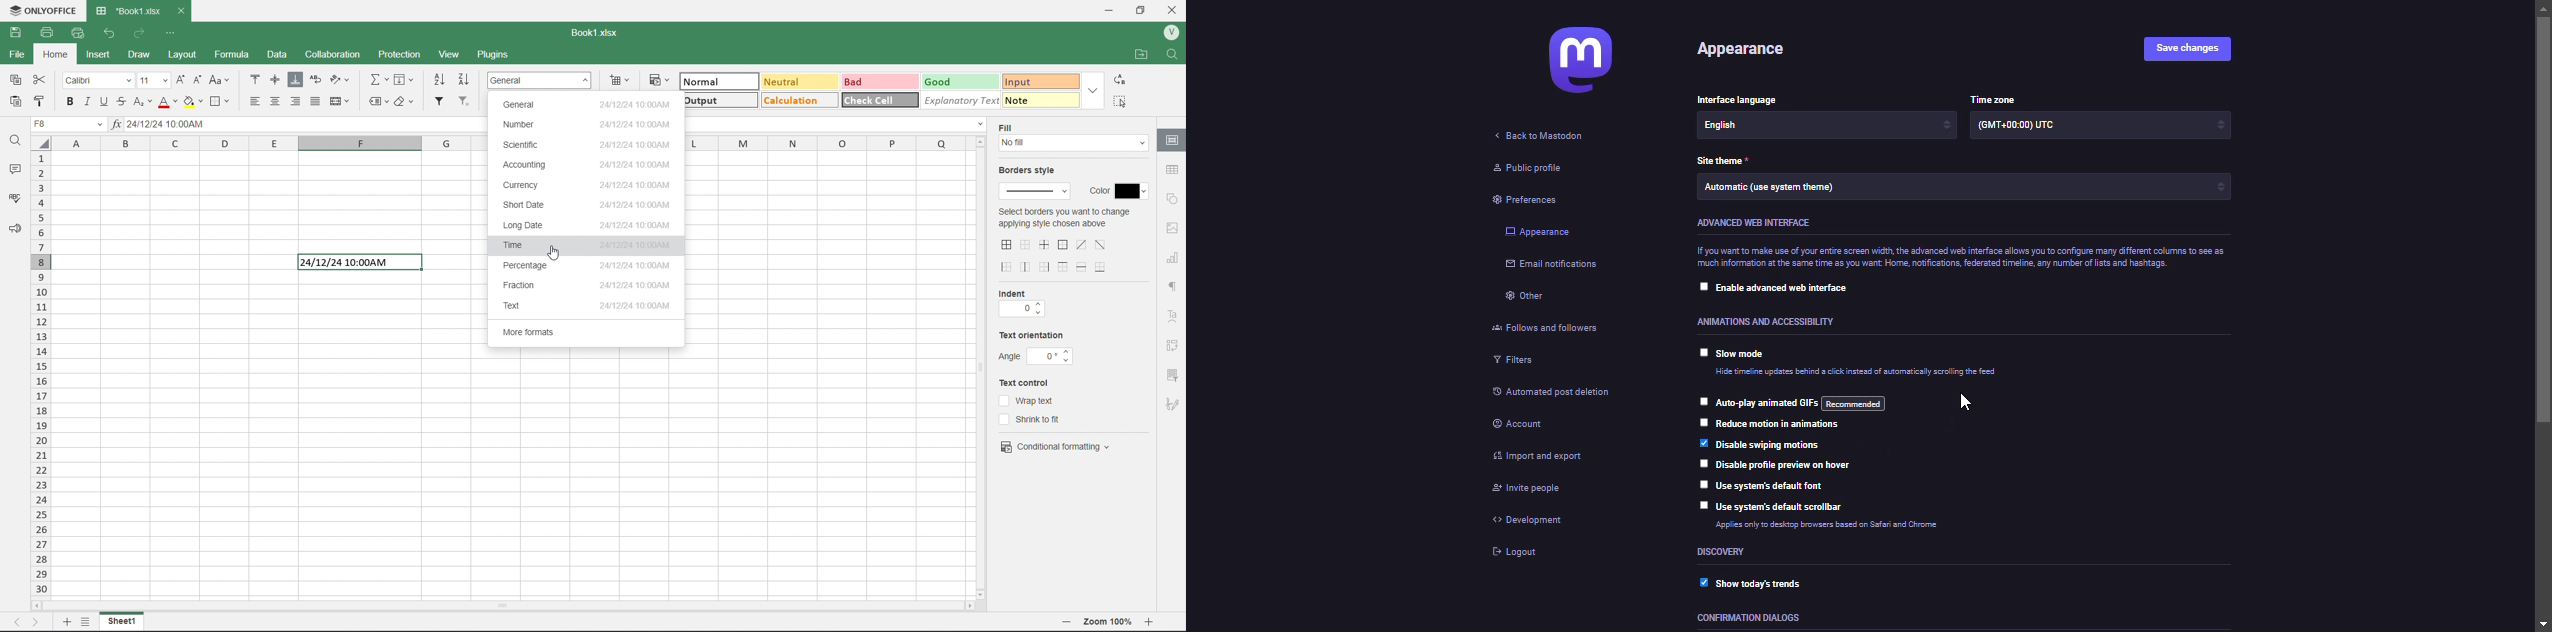 This screenshot has width=2576, height=644. Describe the element at coordinates (408, 53) in the screenshot. I see `Protection` at that location.